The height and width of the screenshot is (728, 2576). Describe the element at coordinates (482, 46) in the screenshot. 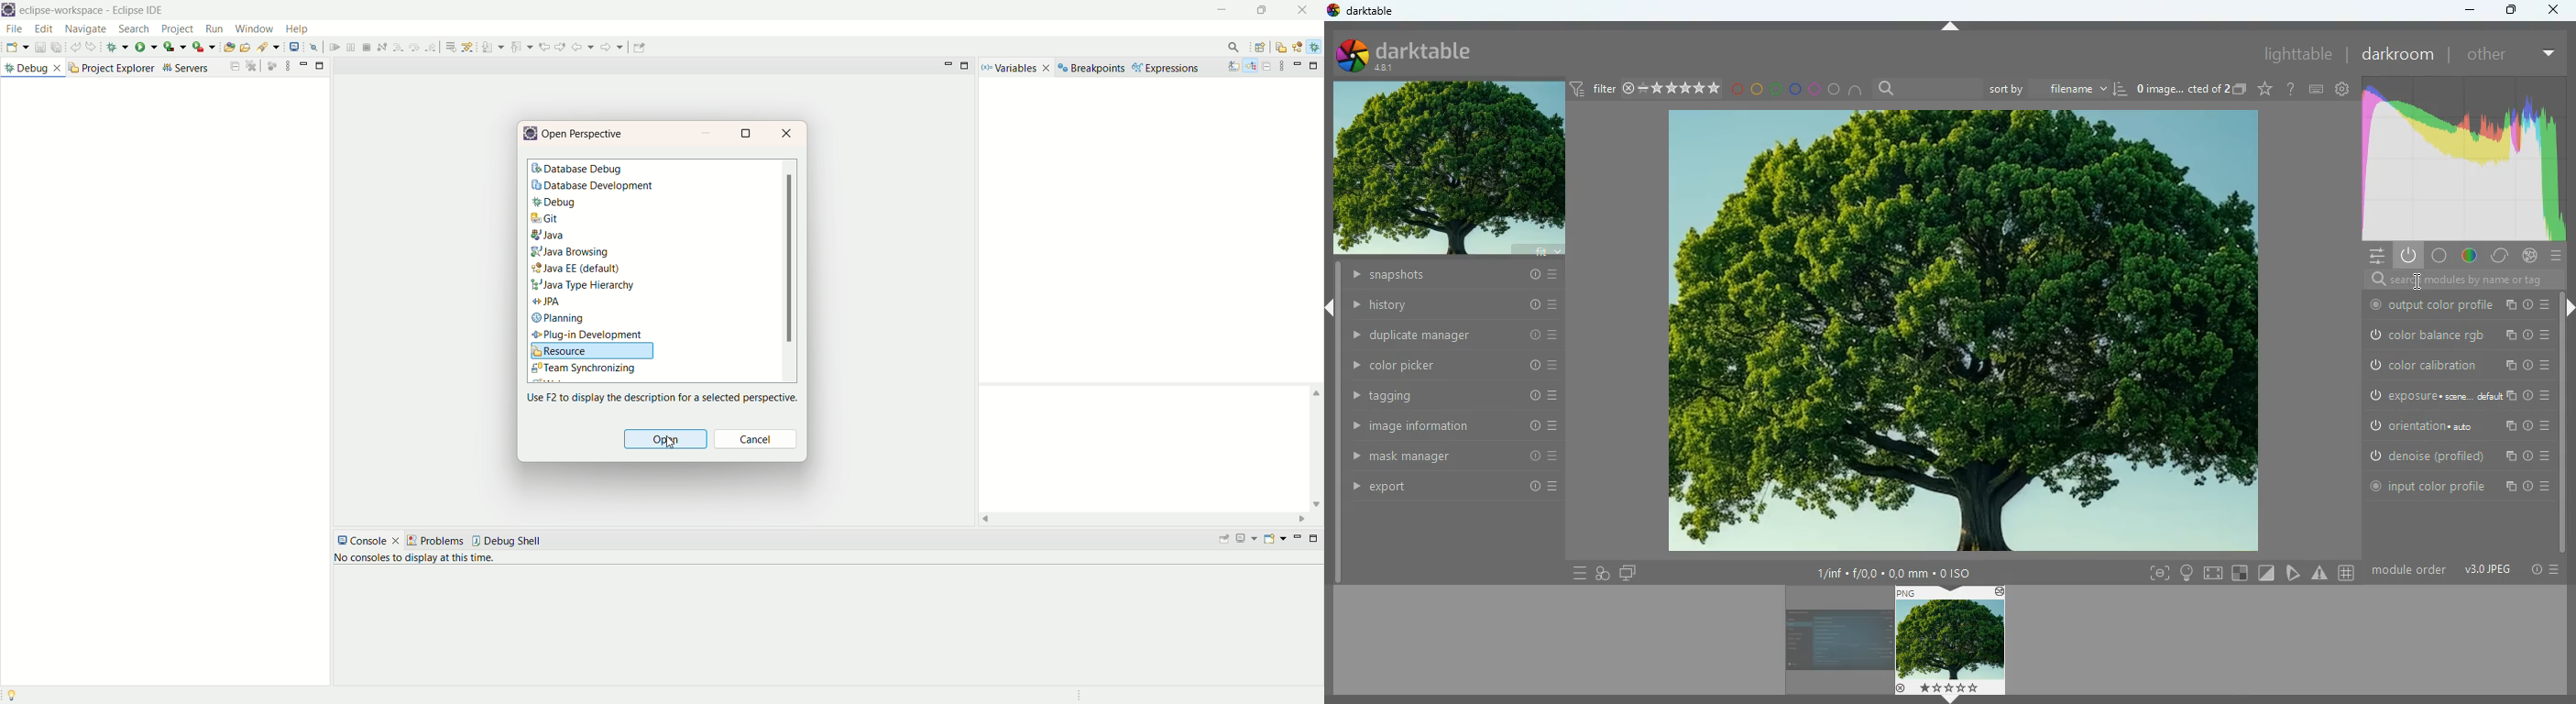

I see `disconnect` at that location.